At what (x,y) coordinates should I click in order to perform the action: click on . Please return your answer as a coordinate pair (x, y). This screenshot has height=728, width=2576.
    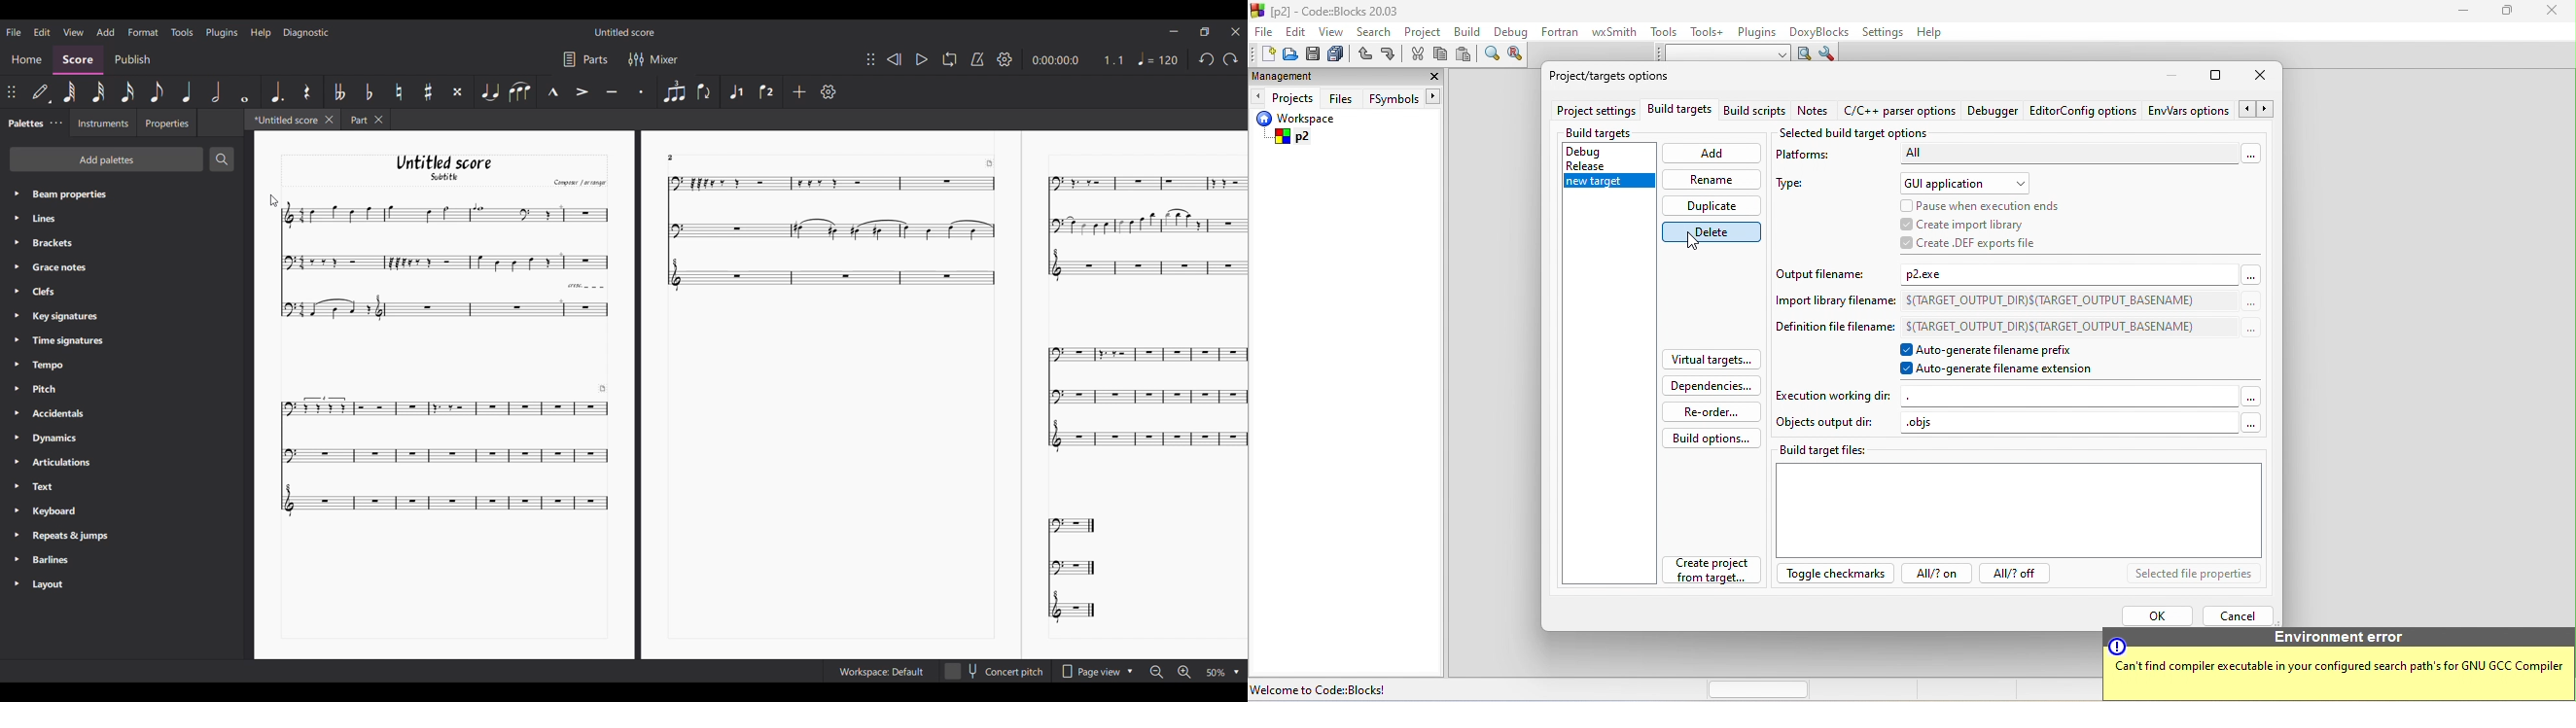
    Looking at the image, I should click on (14, 512).